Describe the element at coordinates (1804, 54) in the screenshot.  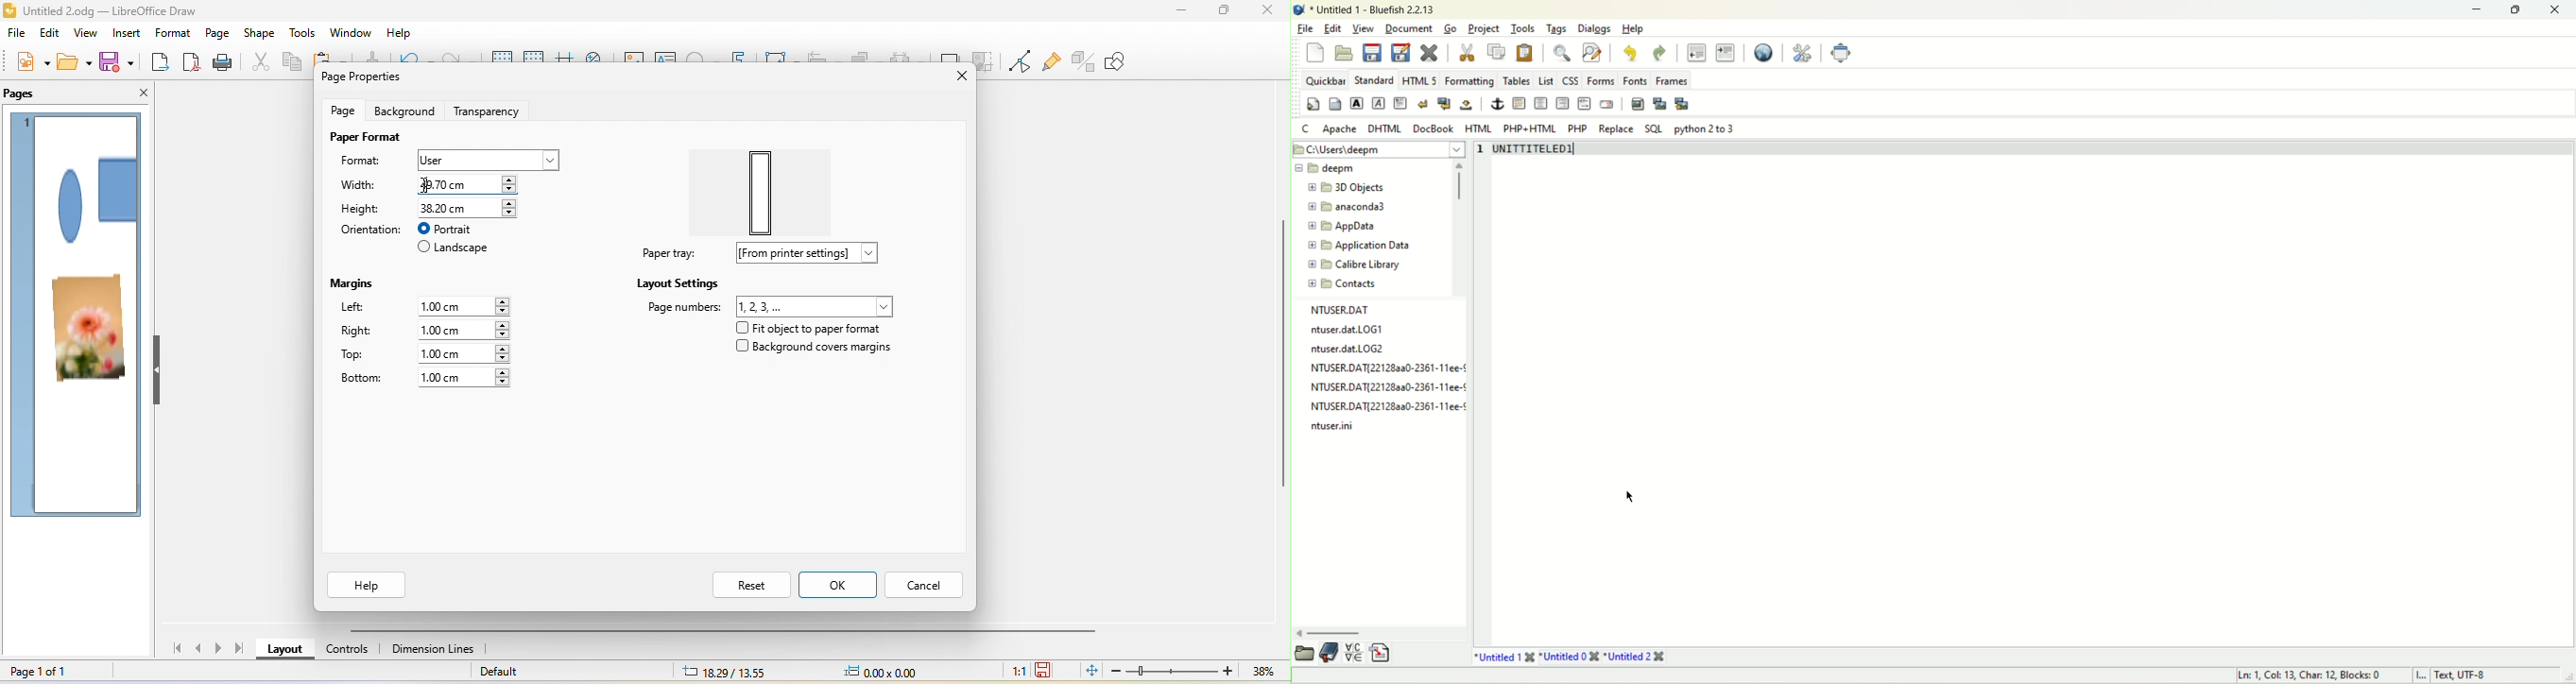
I see `edit preferences` at that location.